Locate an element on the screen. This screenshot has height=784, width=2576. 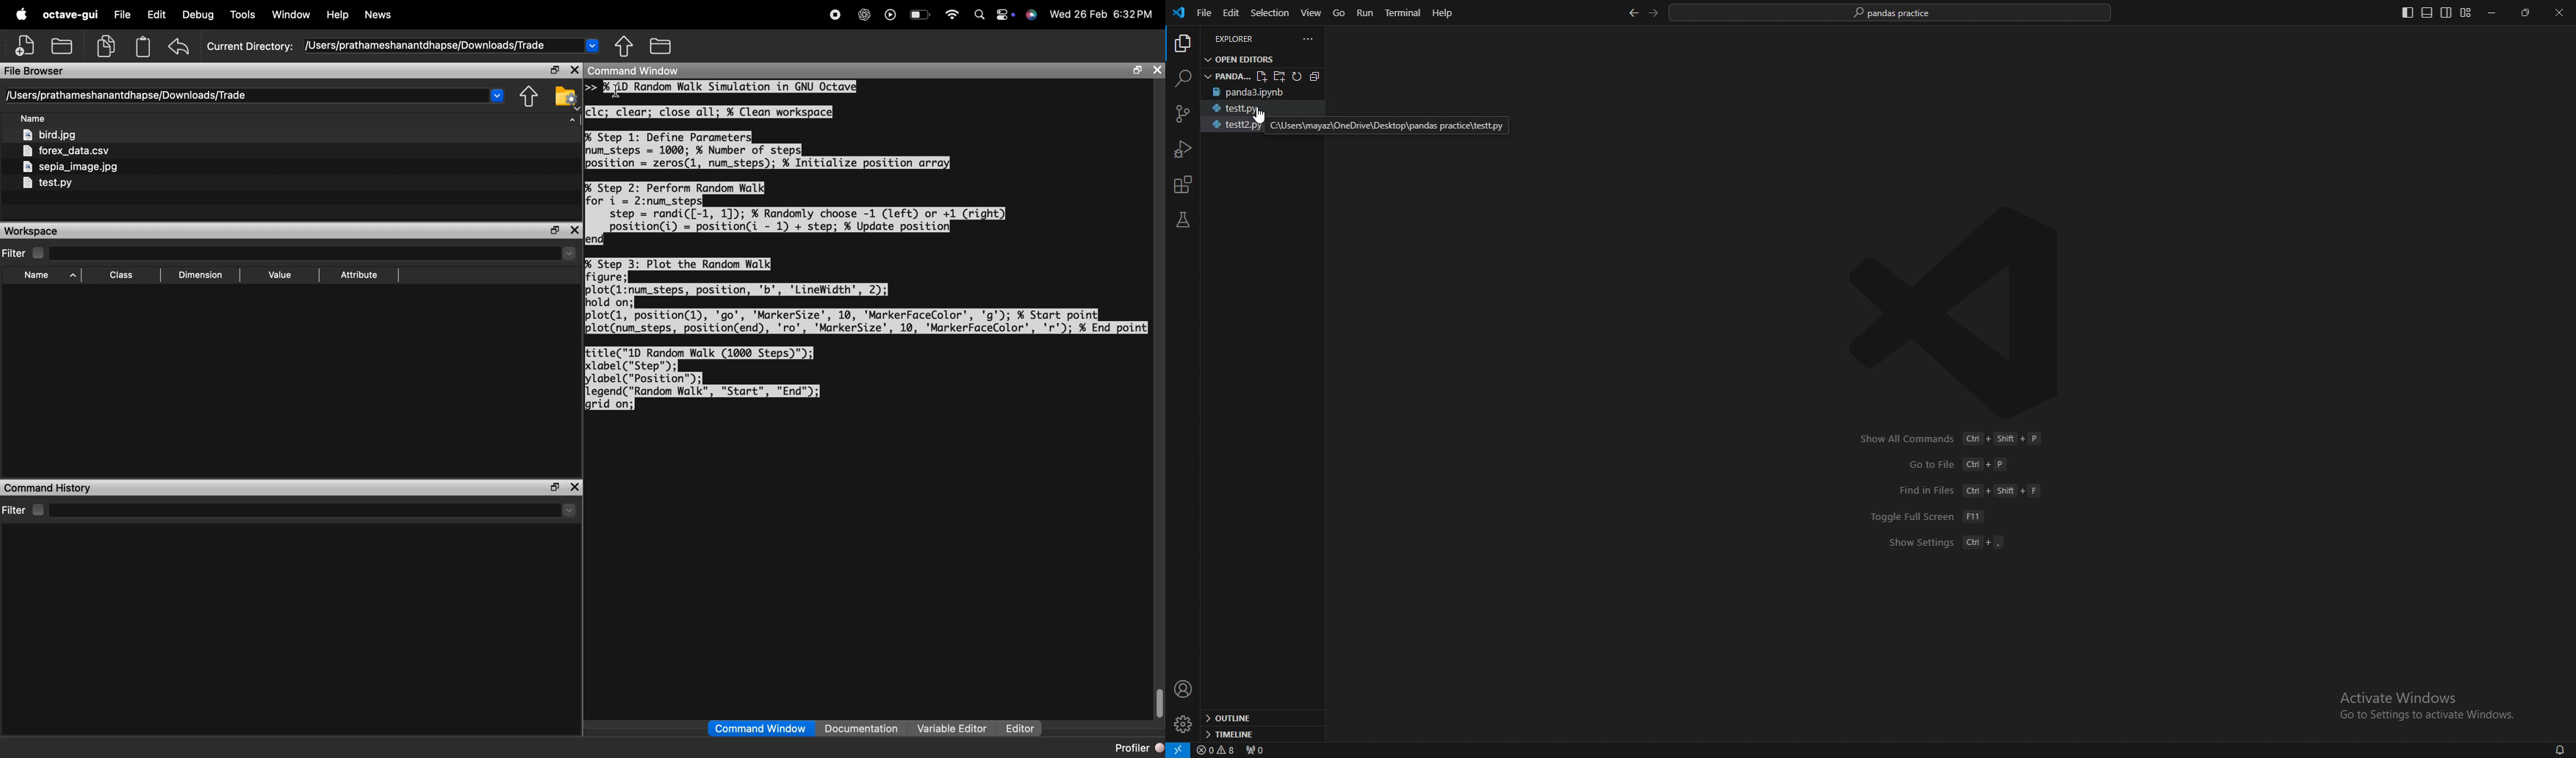
attribute  is located at coordinates (362, 275).